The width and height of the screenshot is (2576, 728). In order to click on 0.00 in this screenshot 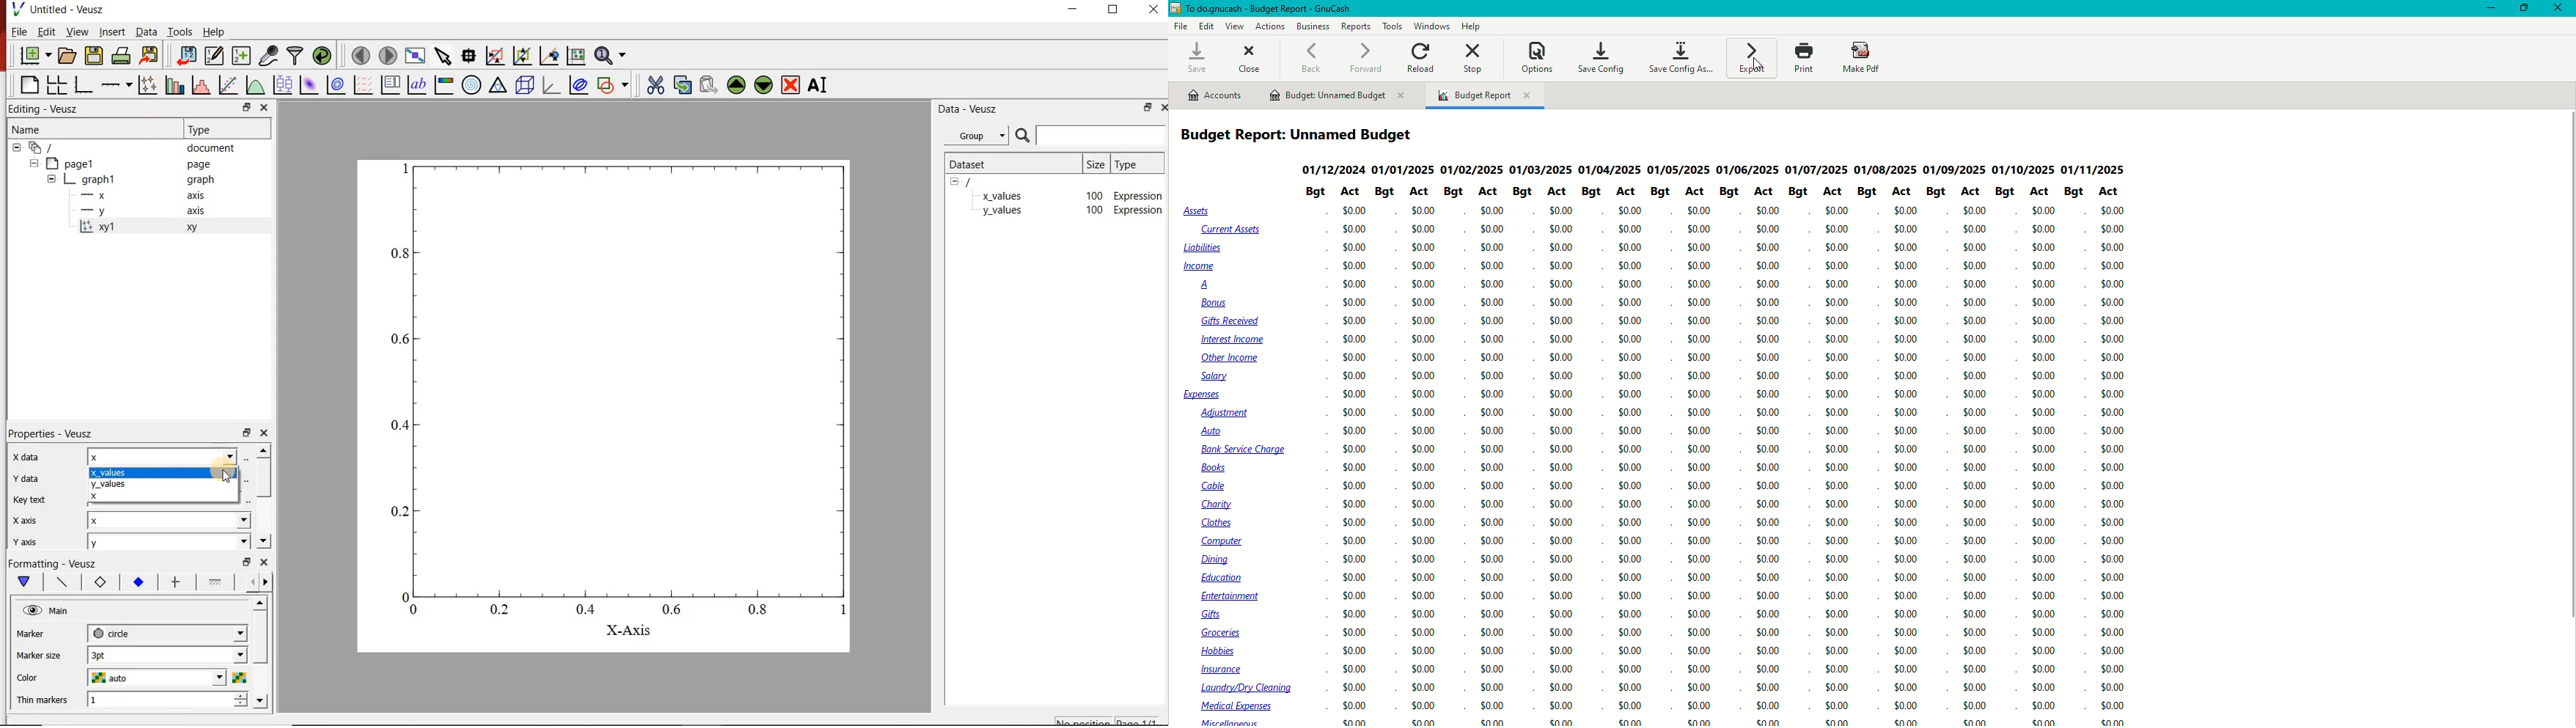, I will do `click(1425, 213)`.